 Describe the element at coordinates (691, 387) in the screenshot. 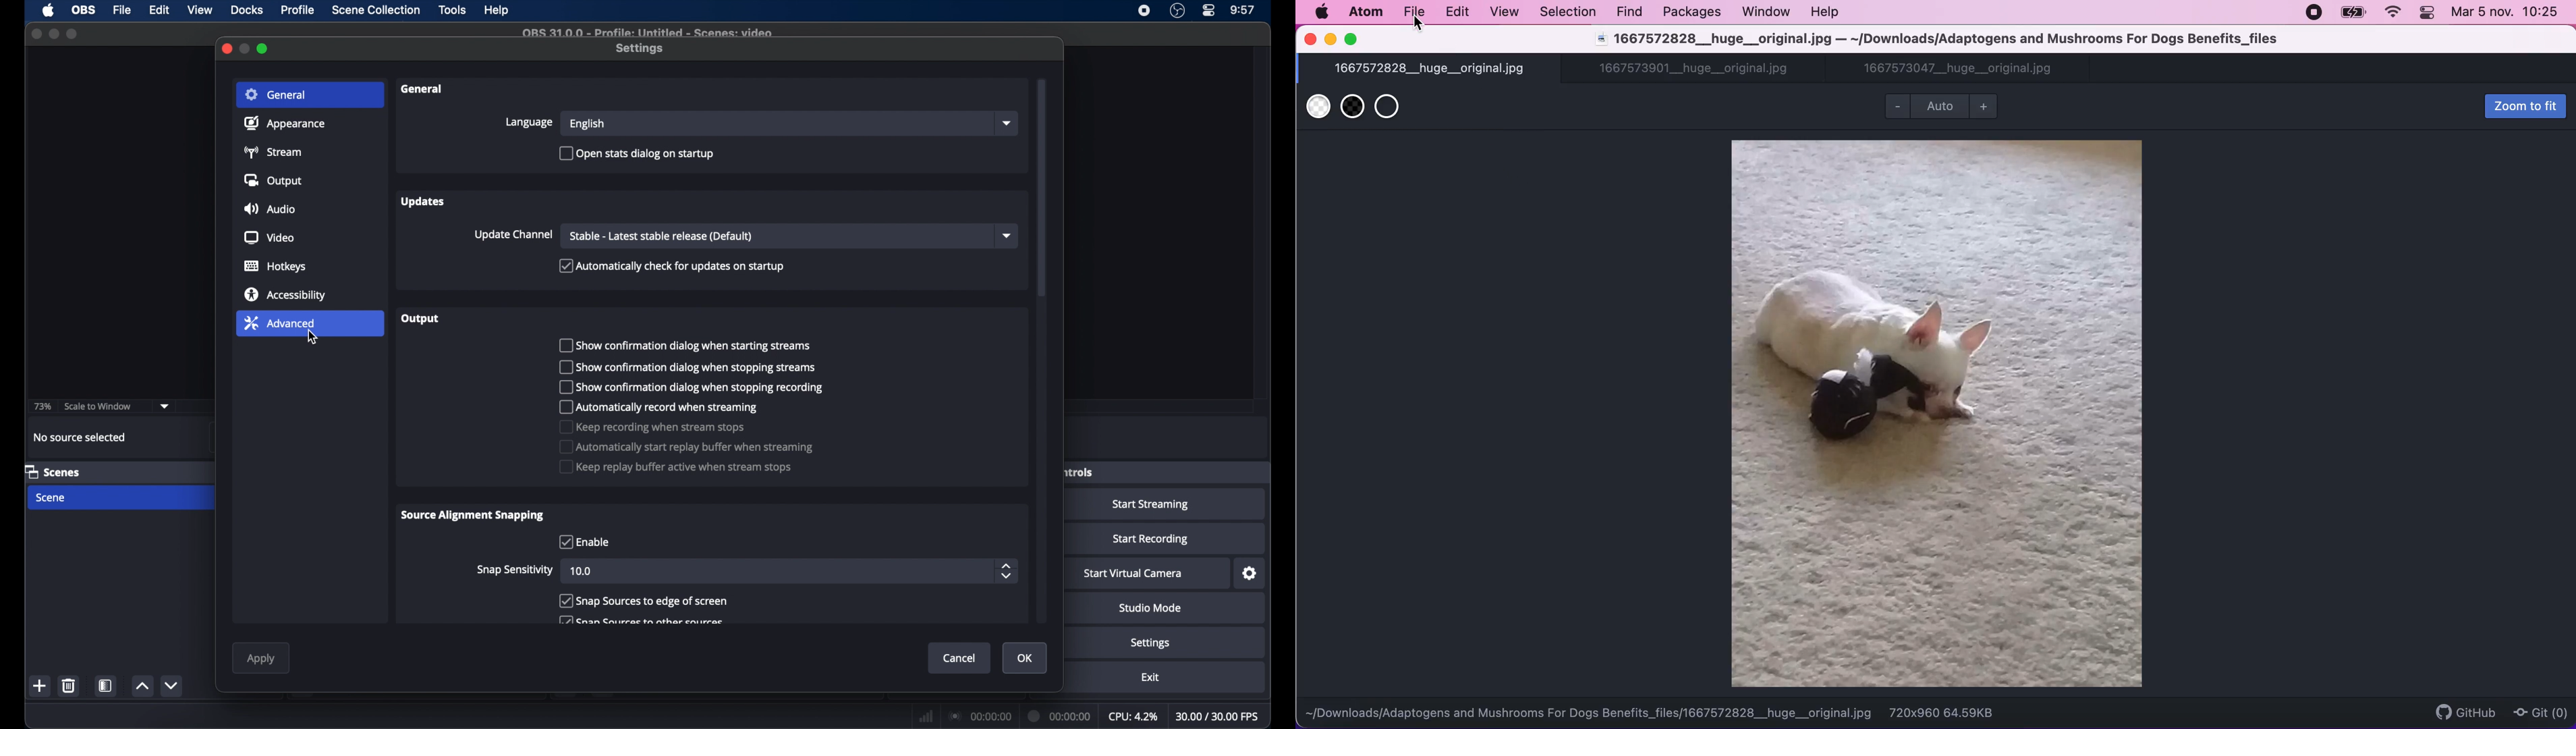

I see `checkbox` at that location.